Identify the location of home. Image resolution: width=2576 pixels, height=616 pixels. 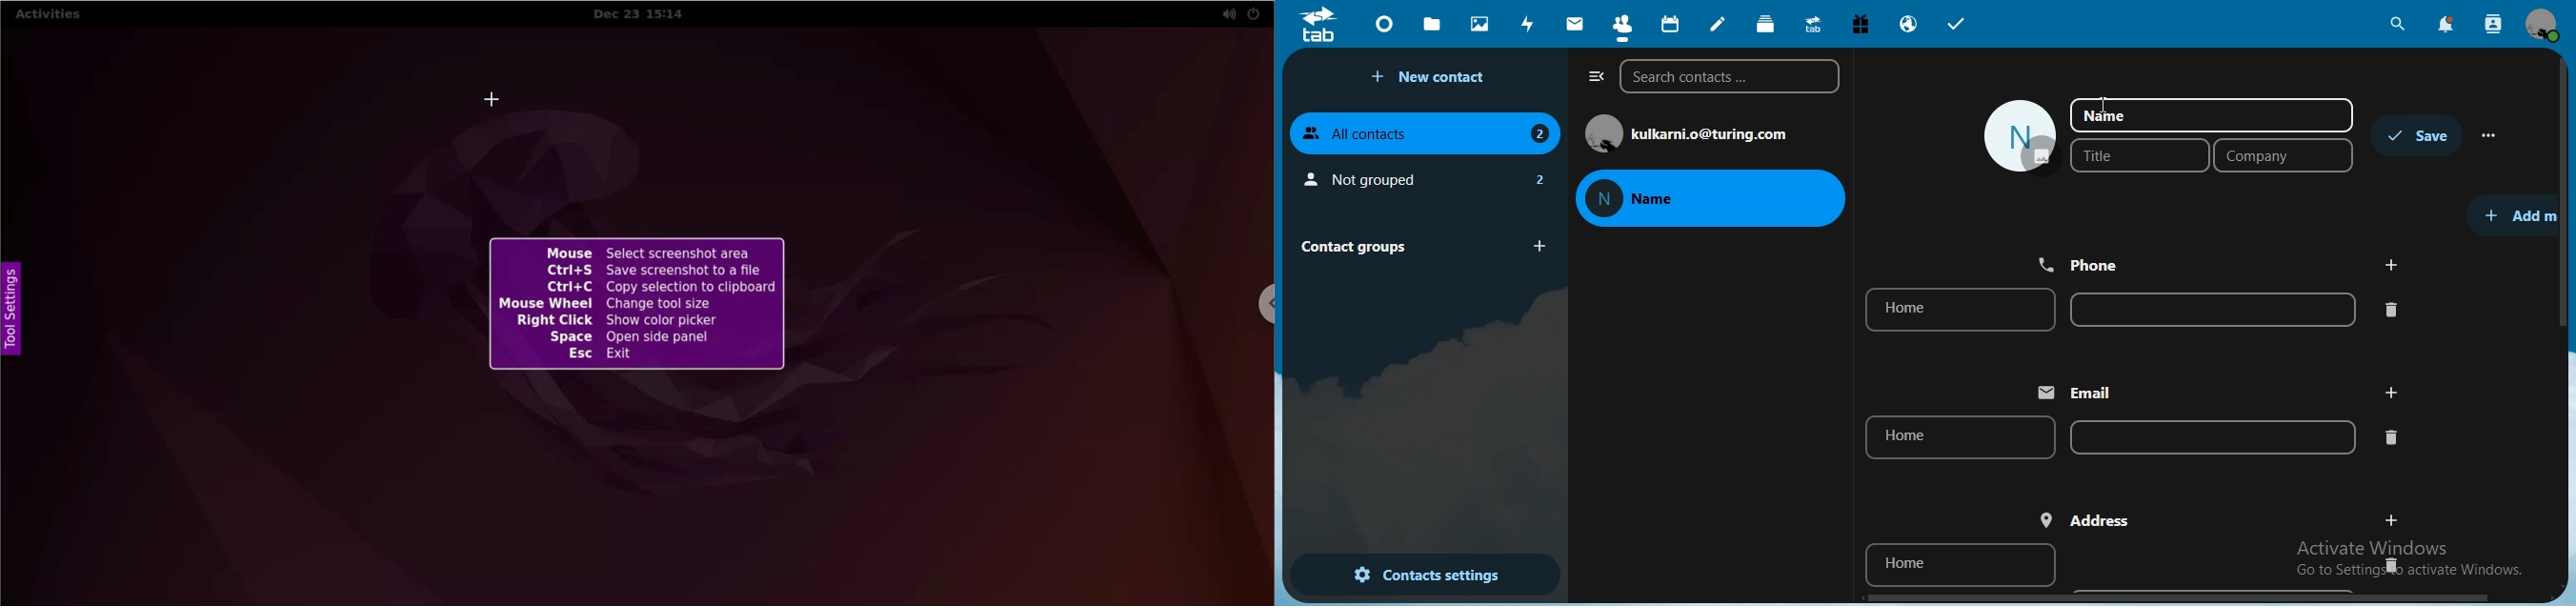
(1962, 564).